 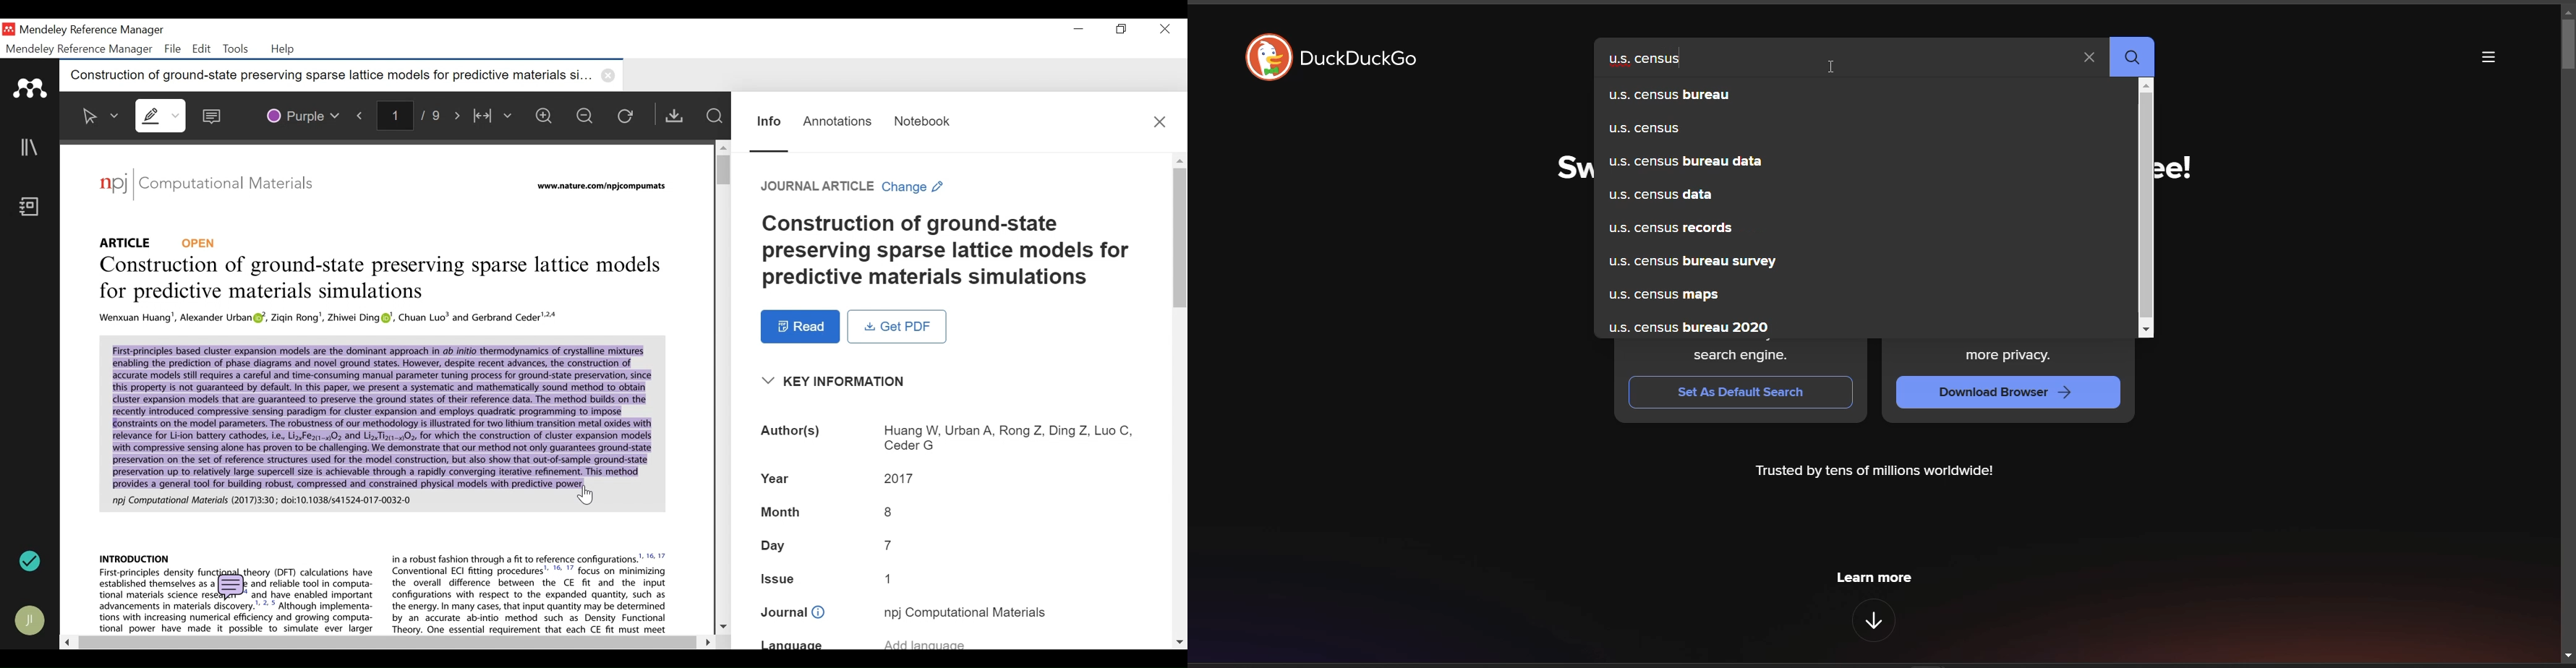 I want to click on Previous Page, so click(x=363, y=113).